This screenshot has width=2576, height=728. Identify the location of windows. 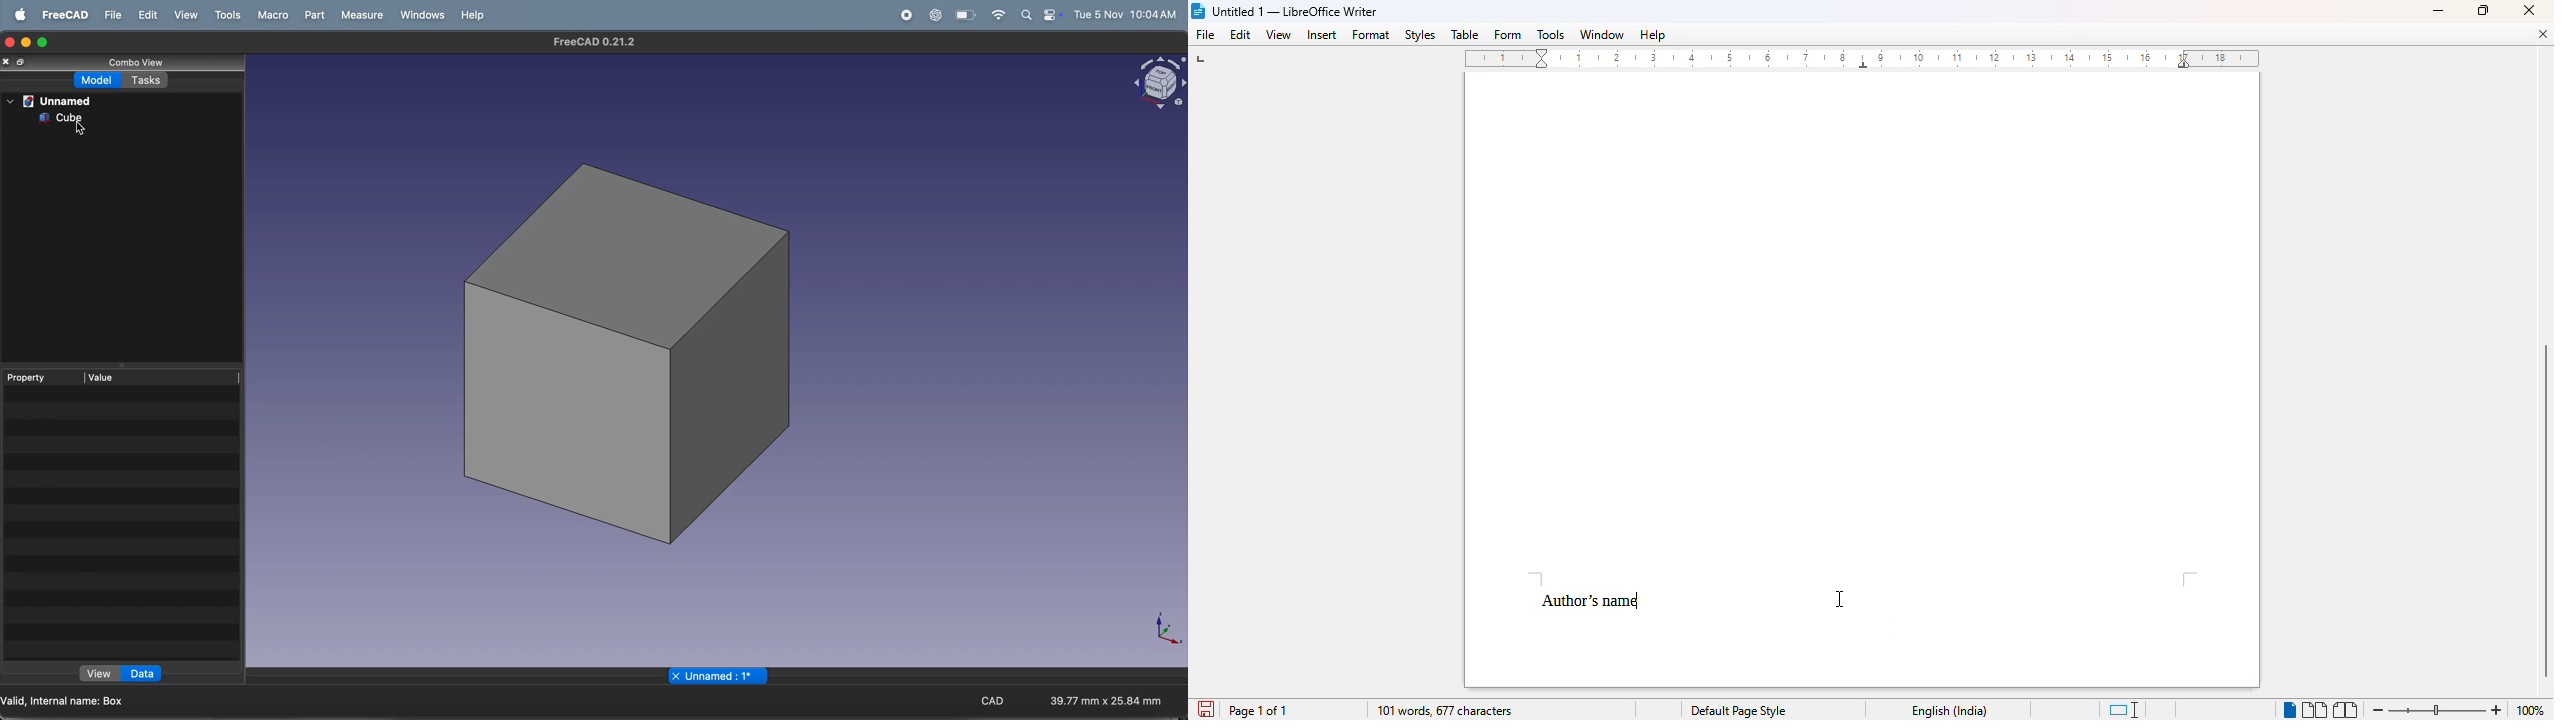
(422, 15).